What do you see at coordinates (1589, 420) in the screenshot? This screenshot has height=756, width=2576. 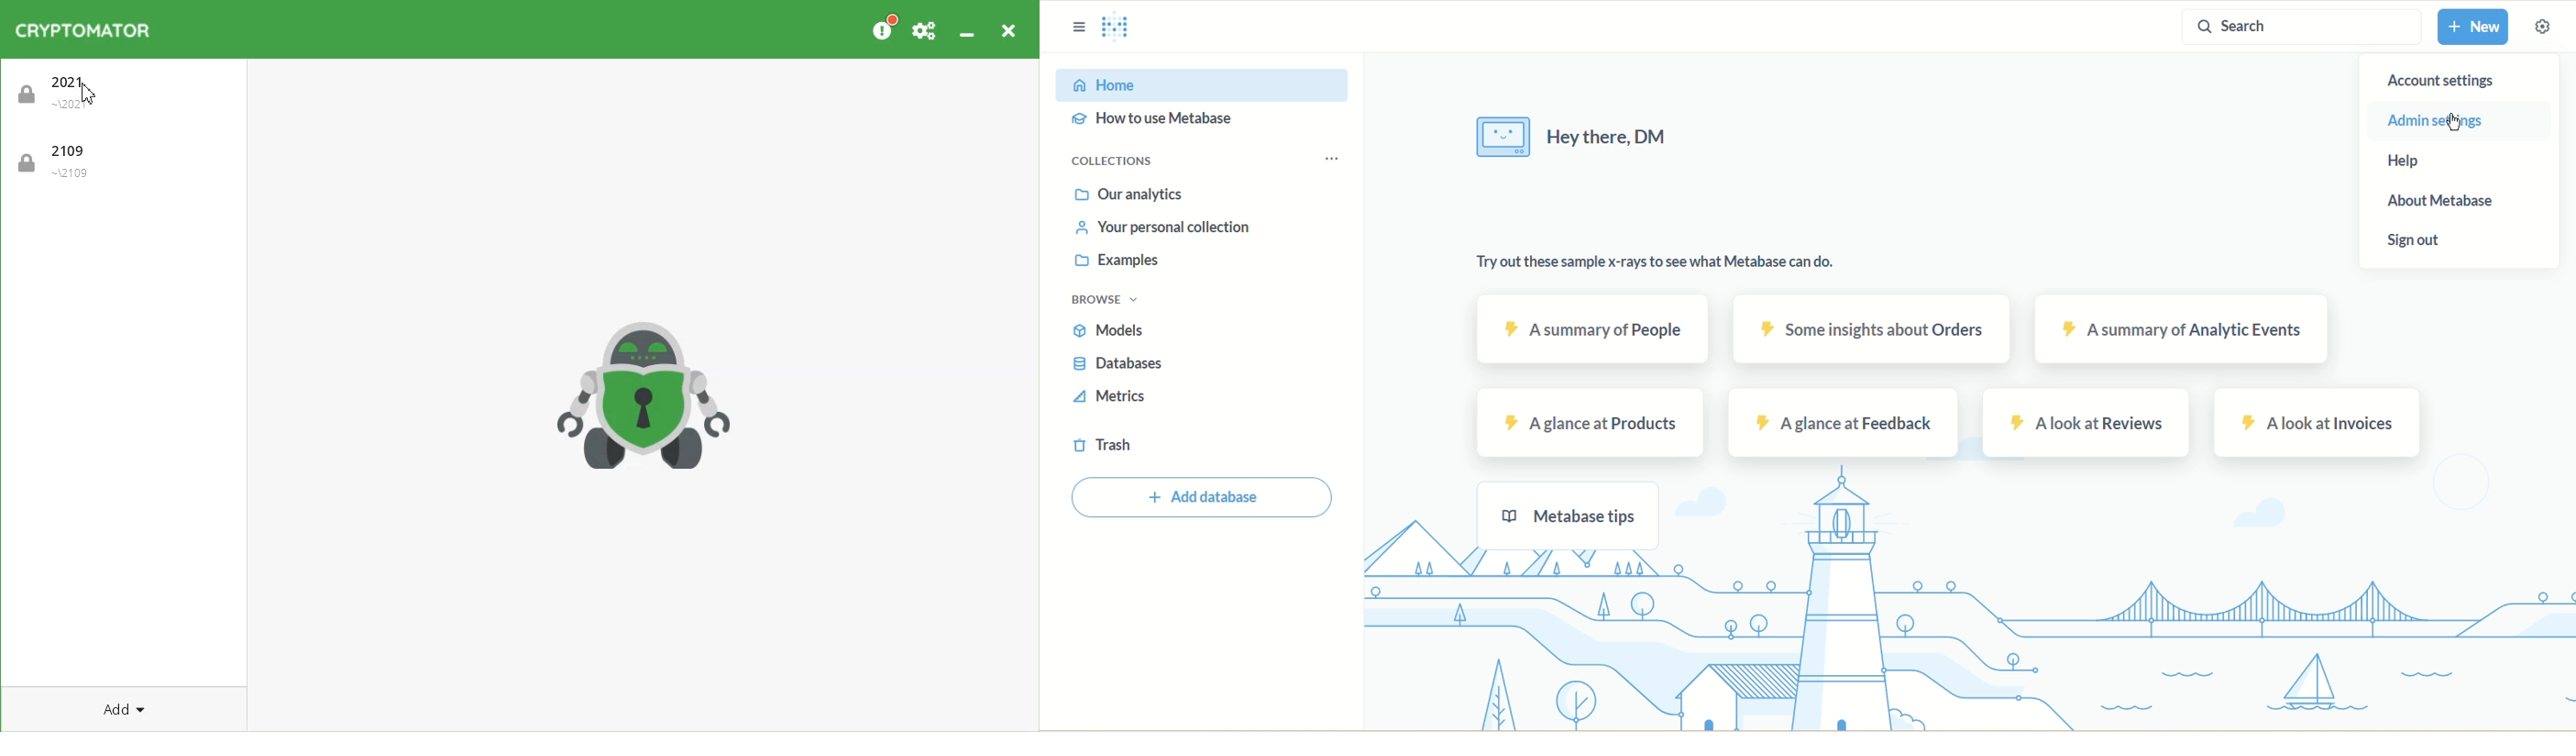 I see `A glance at products` at bounding box center [1589, 420].